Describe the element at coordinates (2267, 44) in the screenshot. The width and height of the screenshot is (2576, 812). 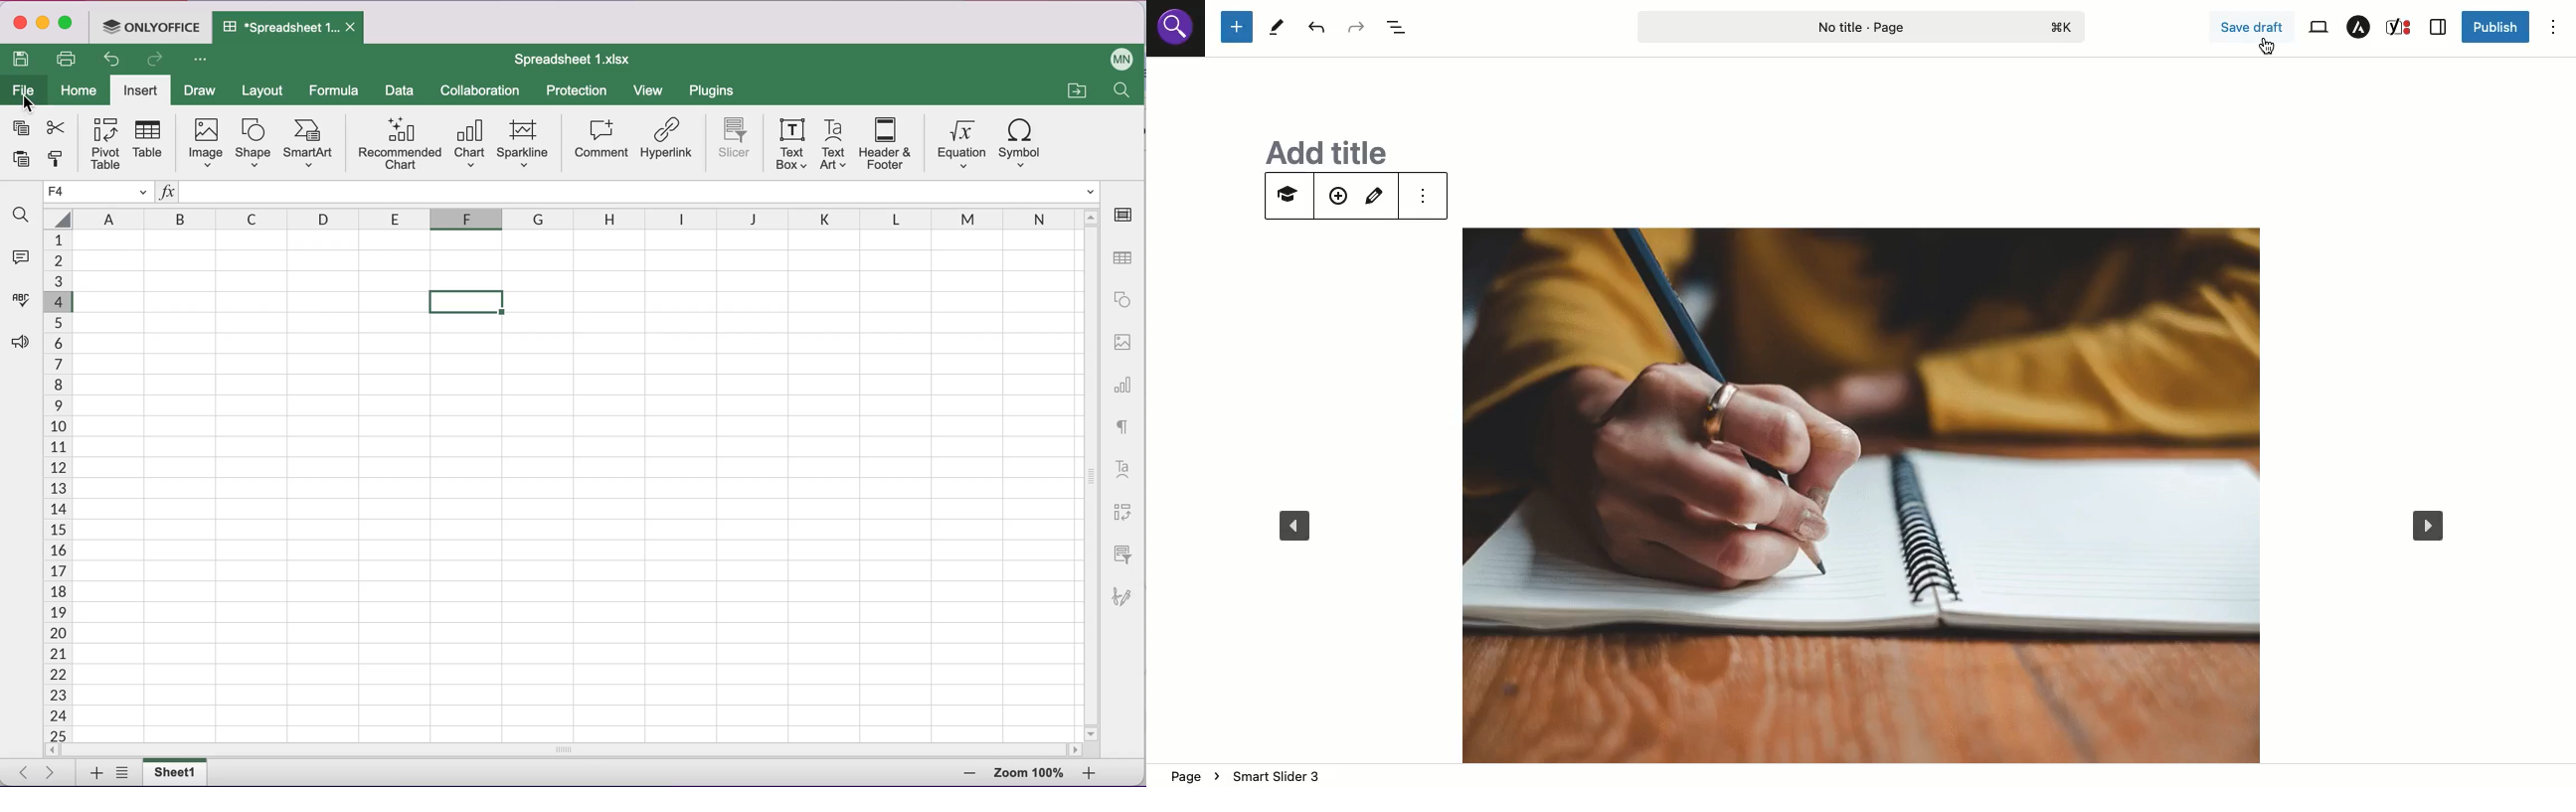
I see `Click` at that location.